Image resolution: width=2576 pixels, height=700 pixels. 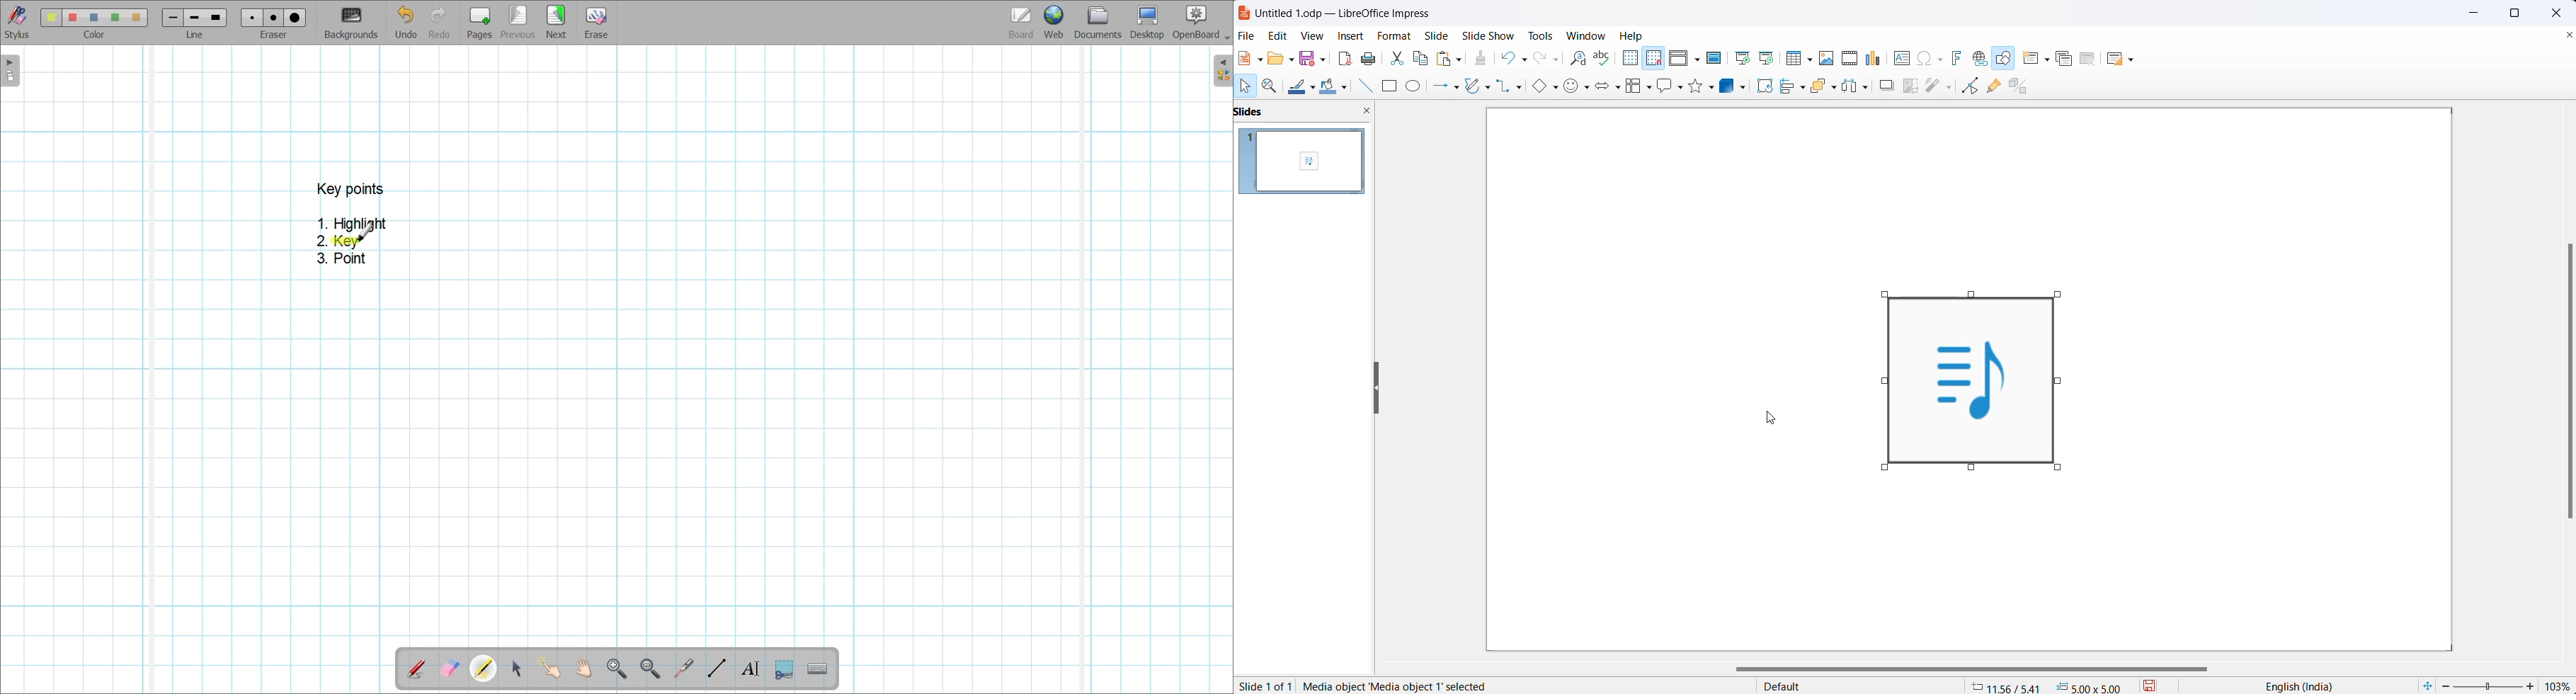 I want to click on slides and slide num ber, so click(x=1302, y=162).